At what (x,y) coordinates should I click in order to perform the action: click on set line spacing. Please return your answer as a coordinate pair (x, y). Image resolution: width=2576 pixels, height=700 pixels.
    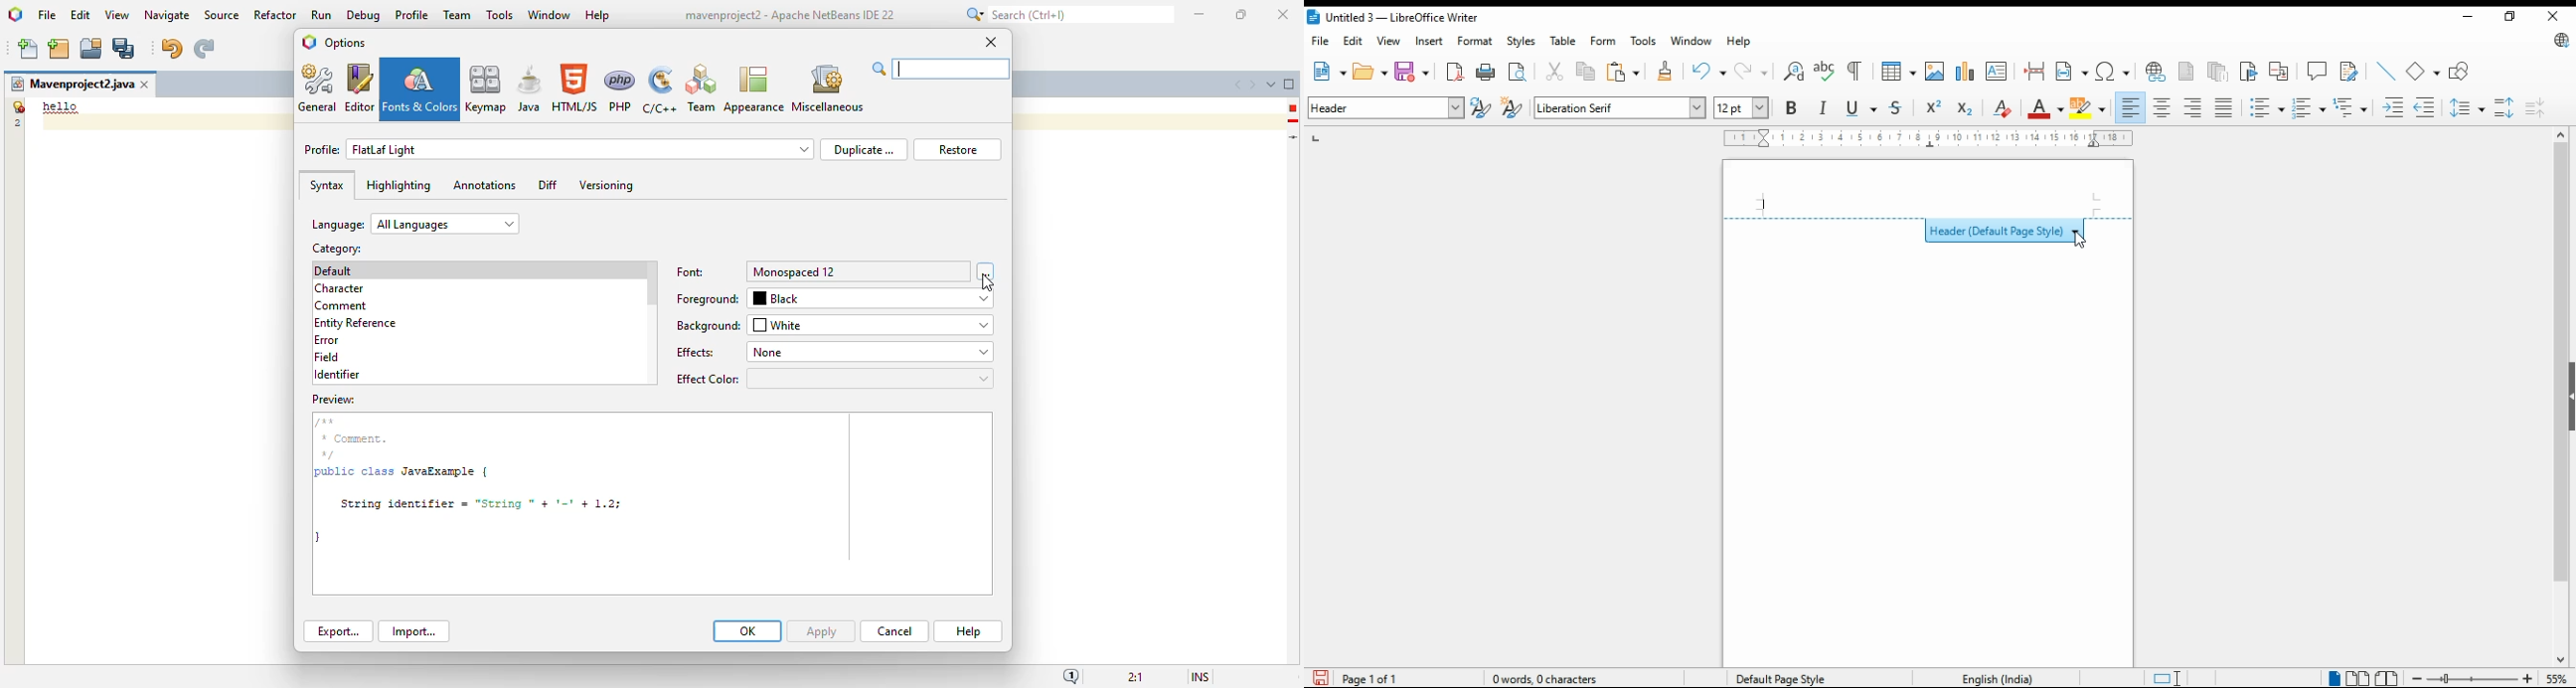
    Looking at the image, I should click on (2469, 107).